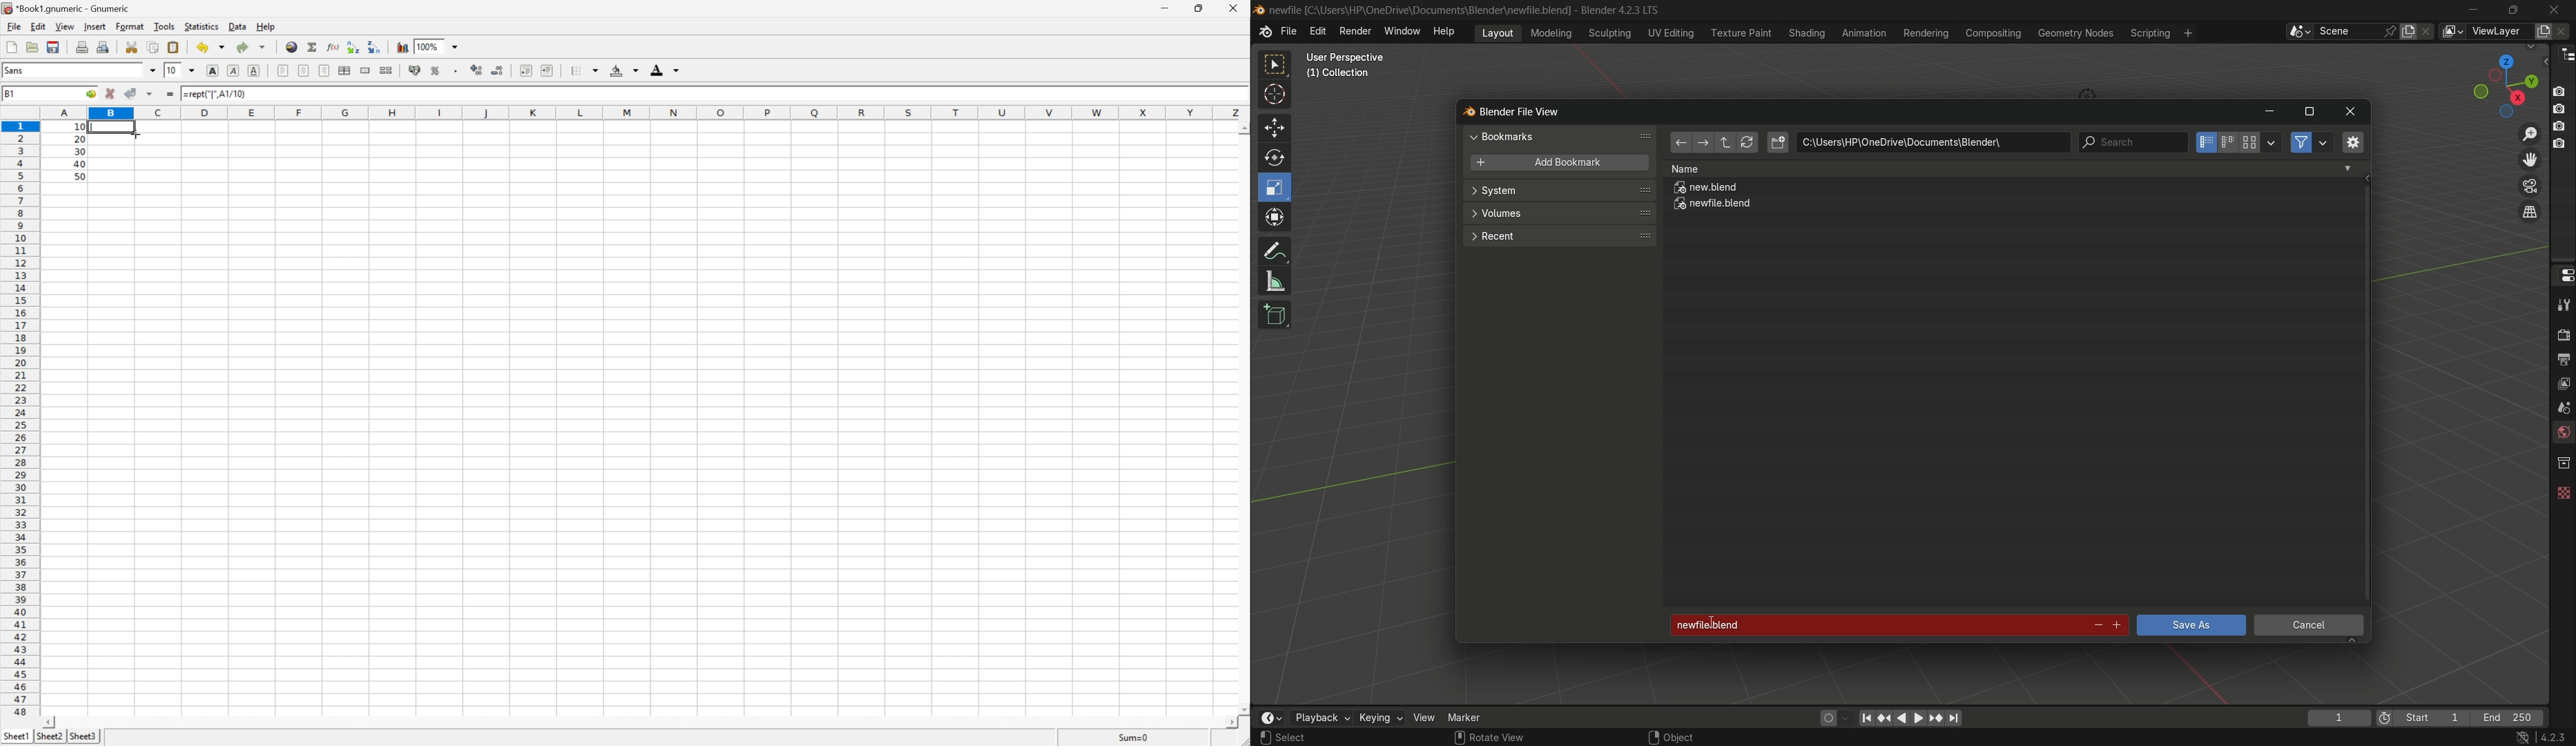 The height and width of the screenshot is (756, 2576). What do you see at coordinates (2309, 627) in the screenshot?
I see `cancel` at bounding box center [2309, 627].